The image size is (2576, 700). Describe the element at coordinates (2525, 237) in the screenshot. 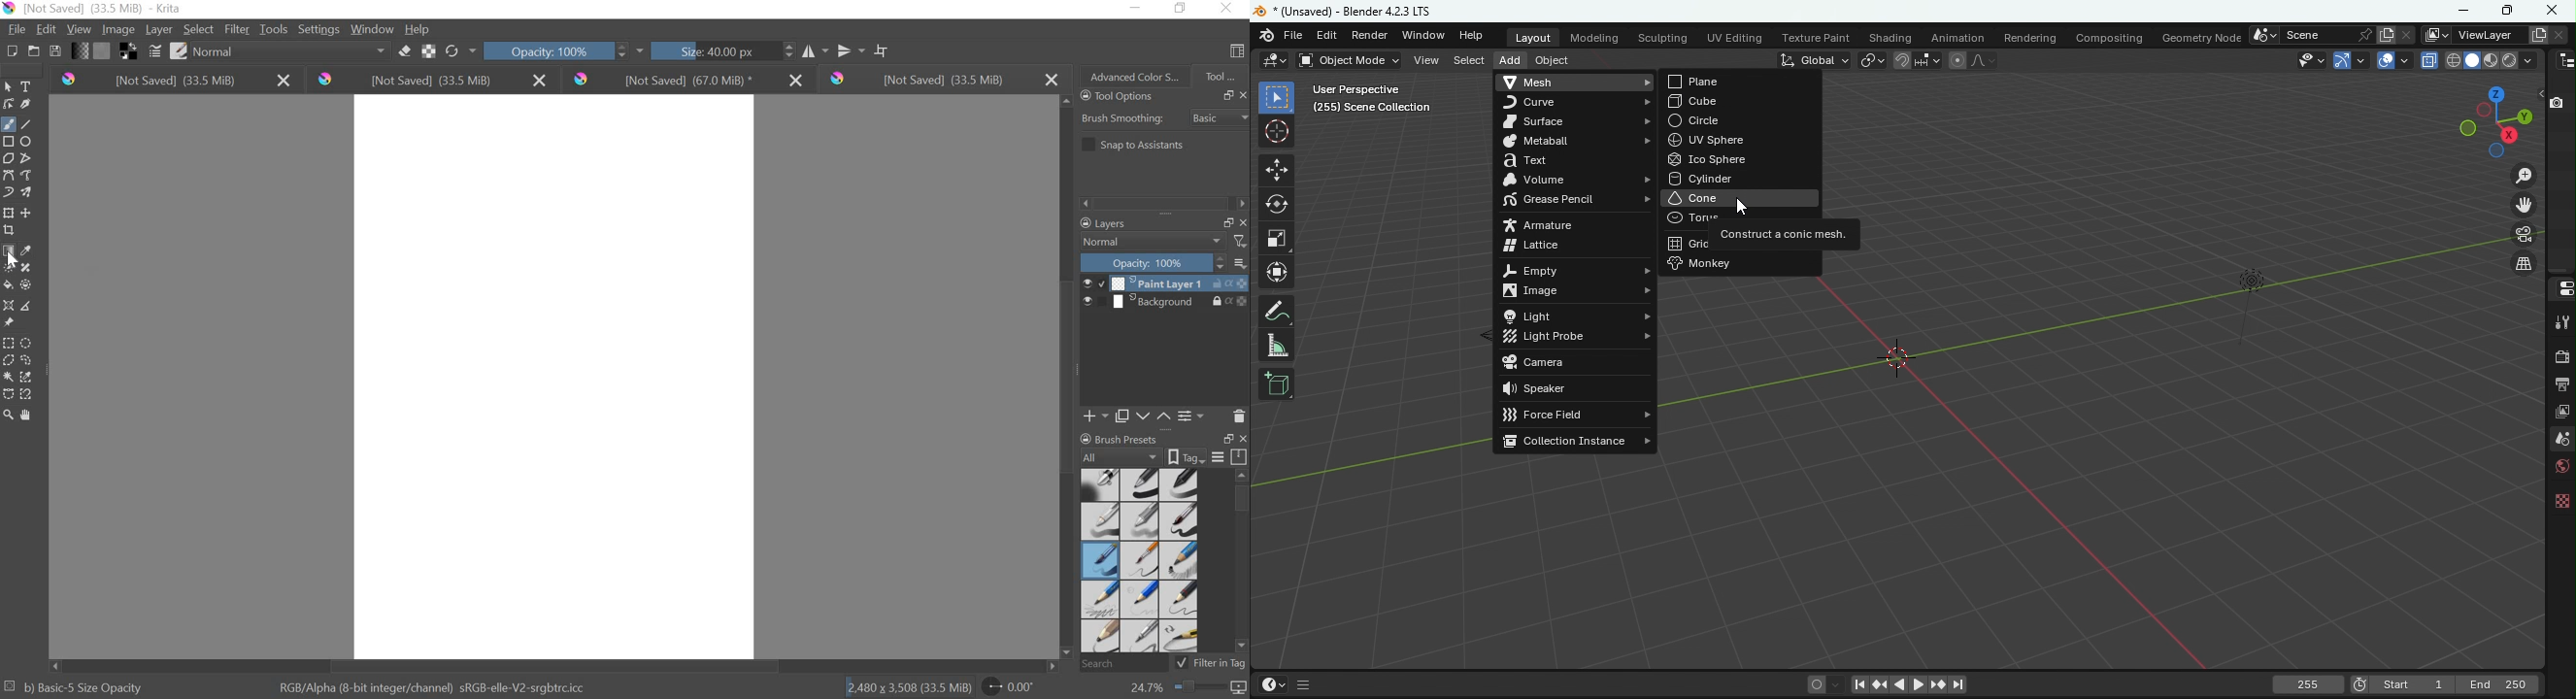

I see `Toggle the camera view` at that location.